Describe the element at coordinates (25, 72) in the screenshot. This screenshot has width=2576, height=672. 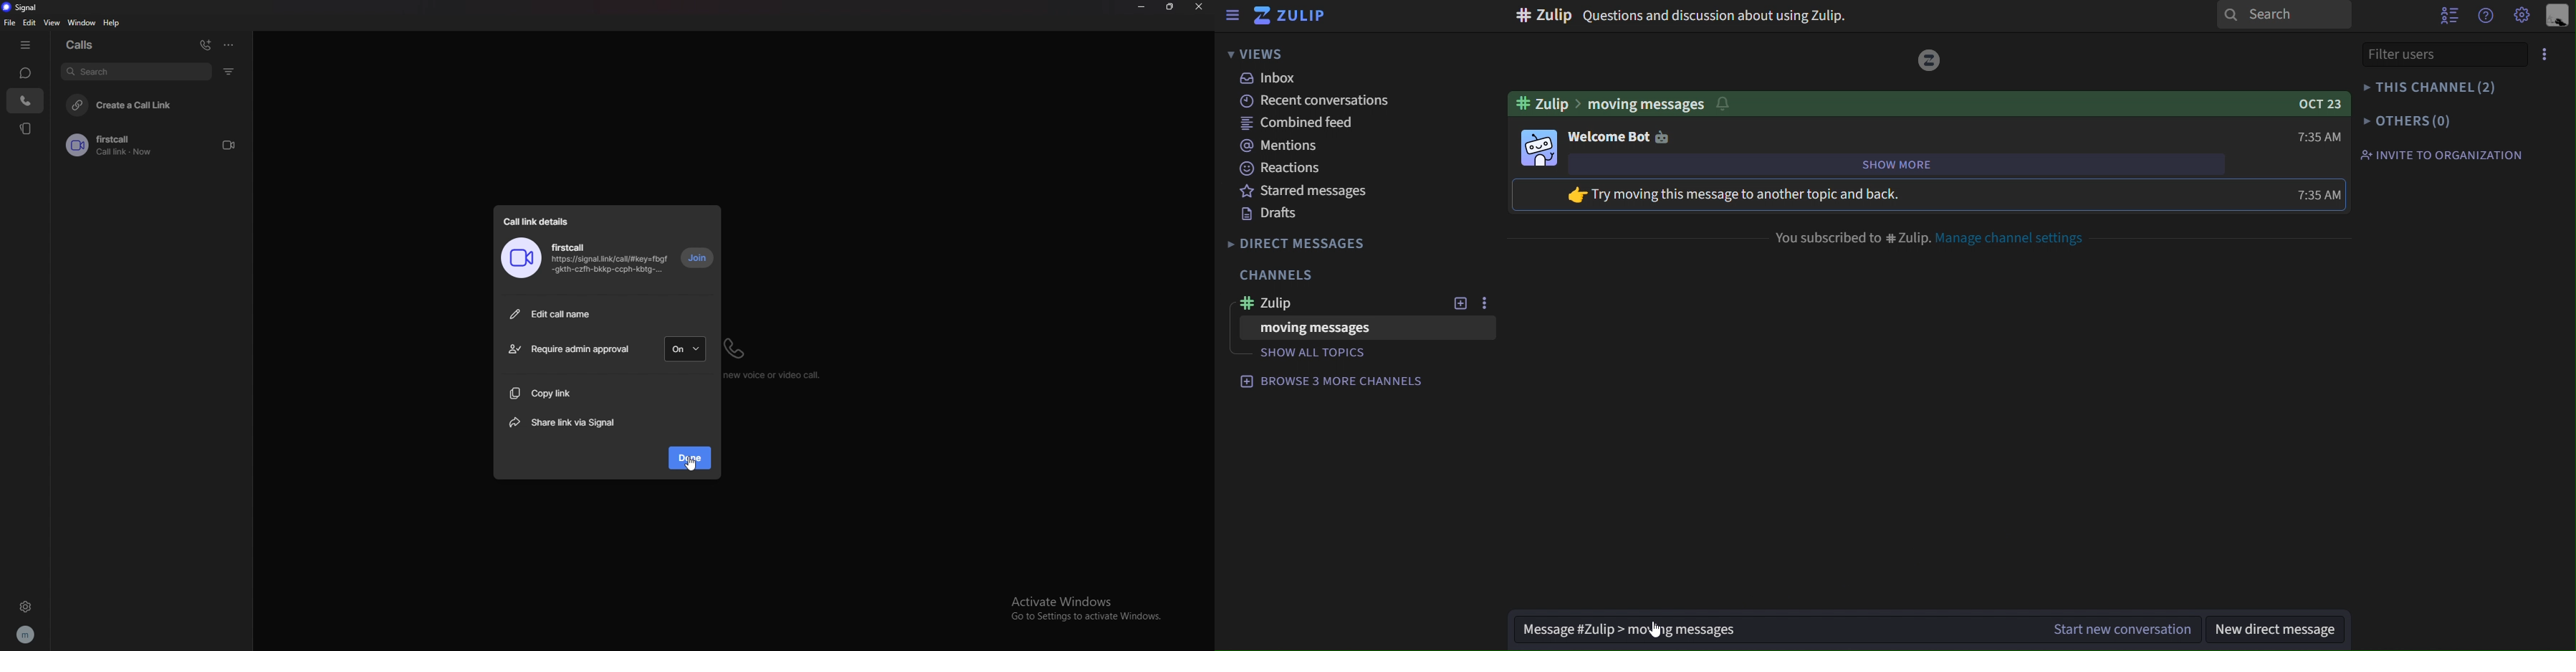
I see `chats` at that location.